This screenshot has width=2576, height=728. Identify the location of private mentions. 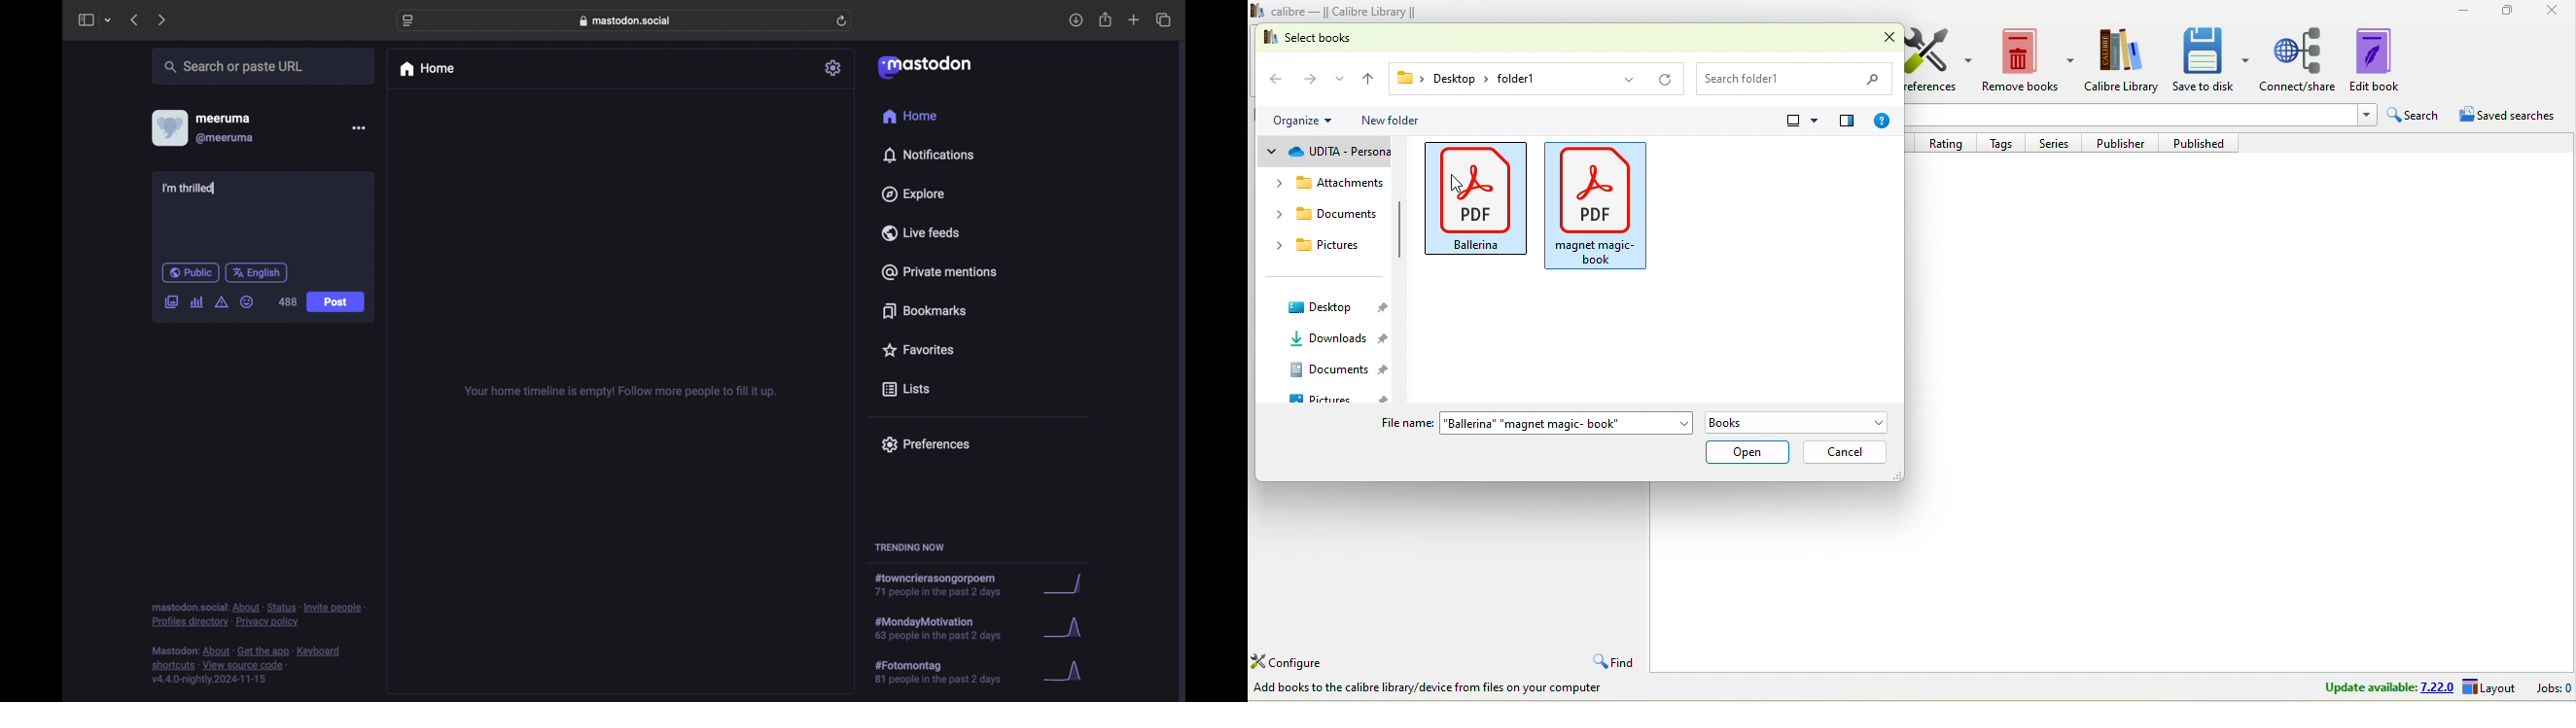
(939, 272).